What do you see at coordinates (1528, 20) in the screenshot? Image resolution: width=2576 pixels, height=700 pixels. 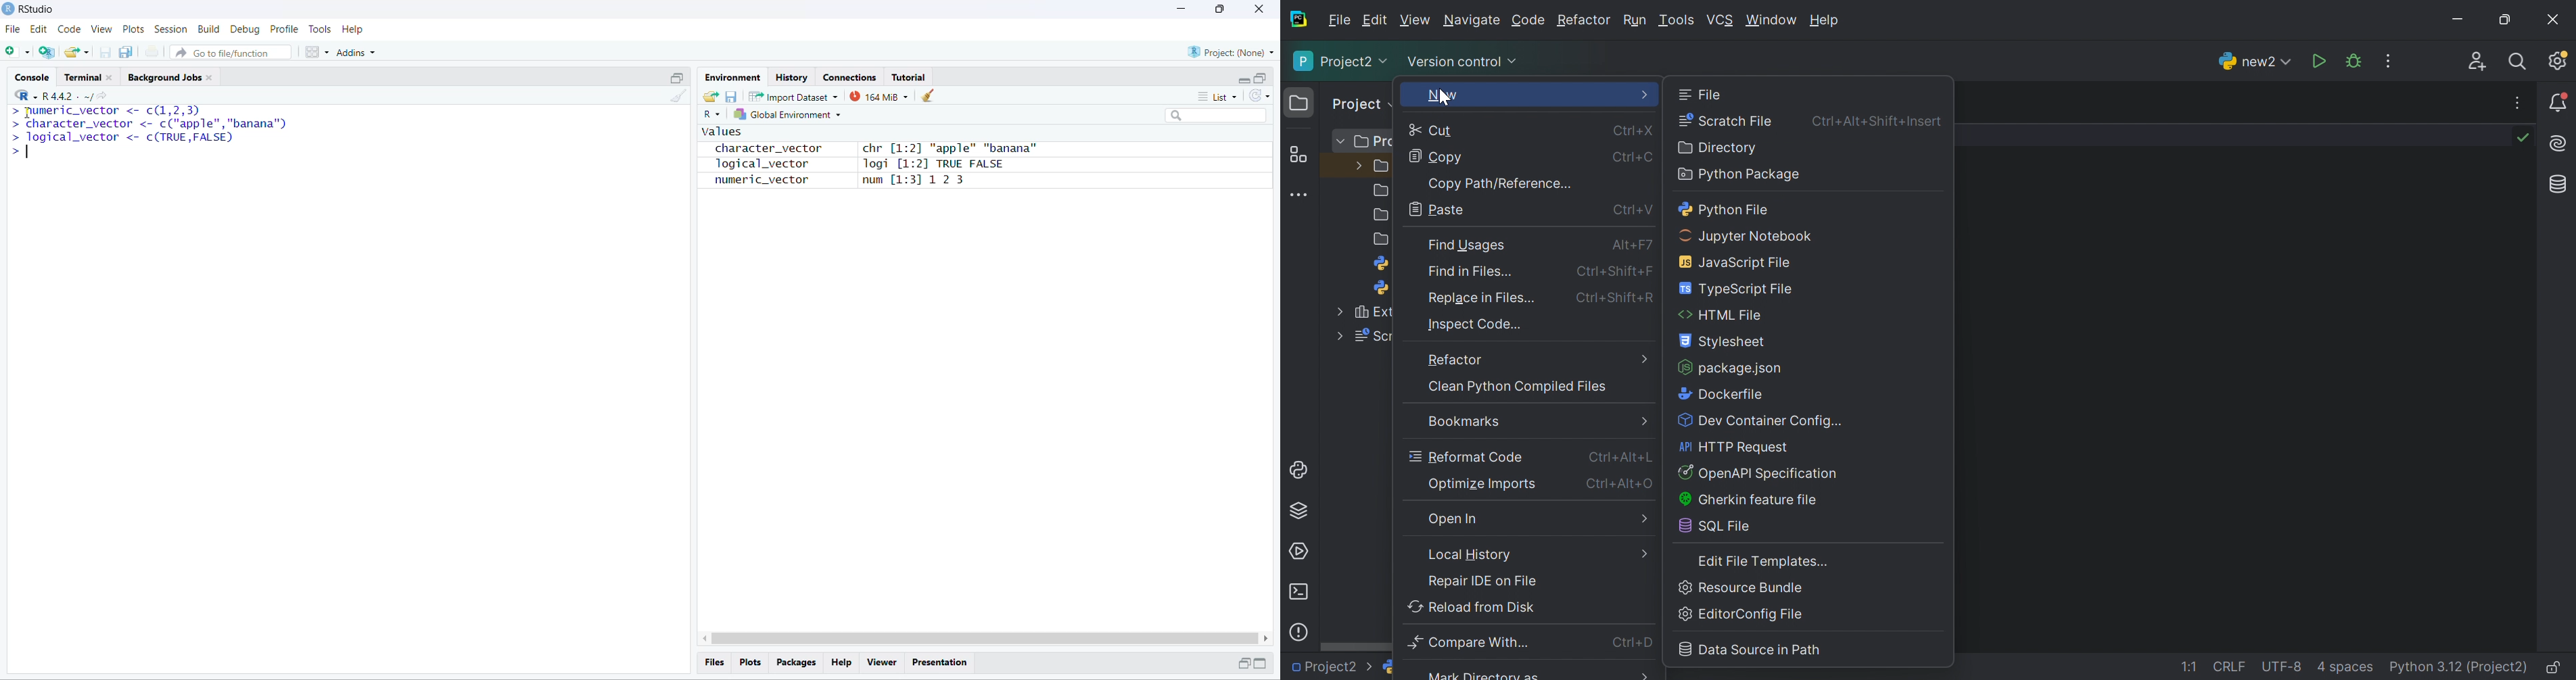 I see `Code` at bounding box center [1528, 20].